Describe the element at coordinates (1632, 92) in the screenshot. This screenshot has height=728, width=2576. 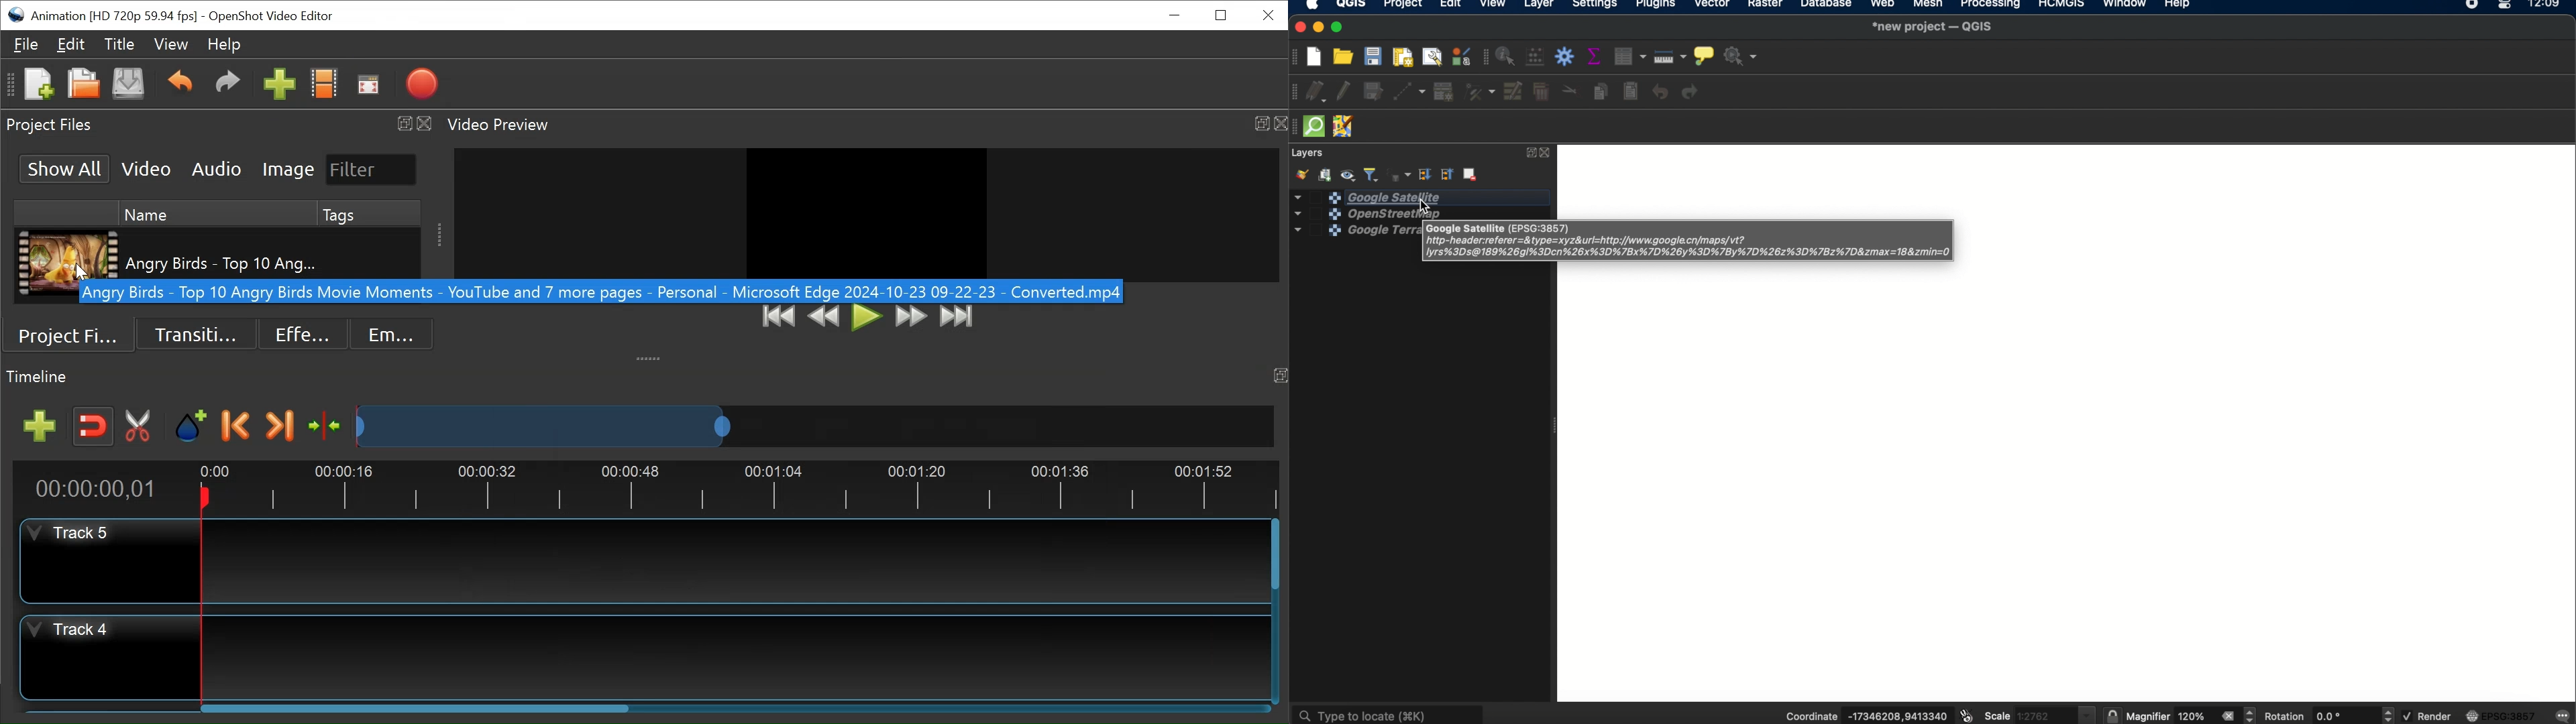
I see `paste features` at that location.